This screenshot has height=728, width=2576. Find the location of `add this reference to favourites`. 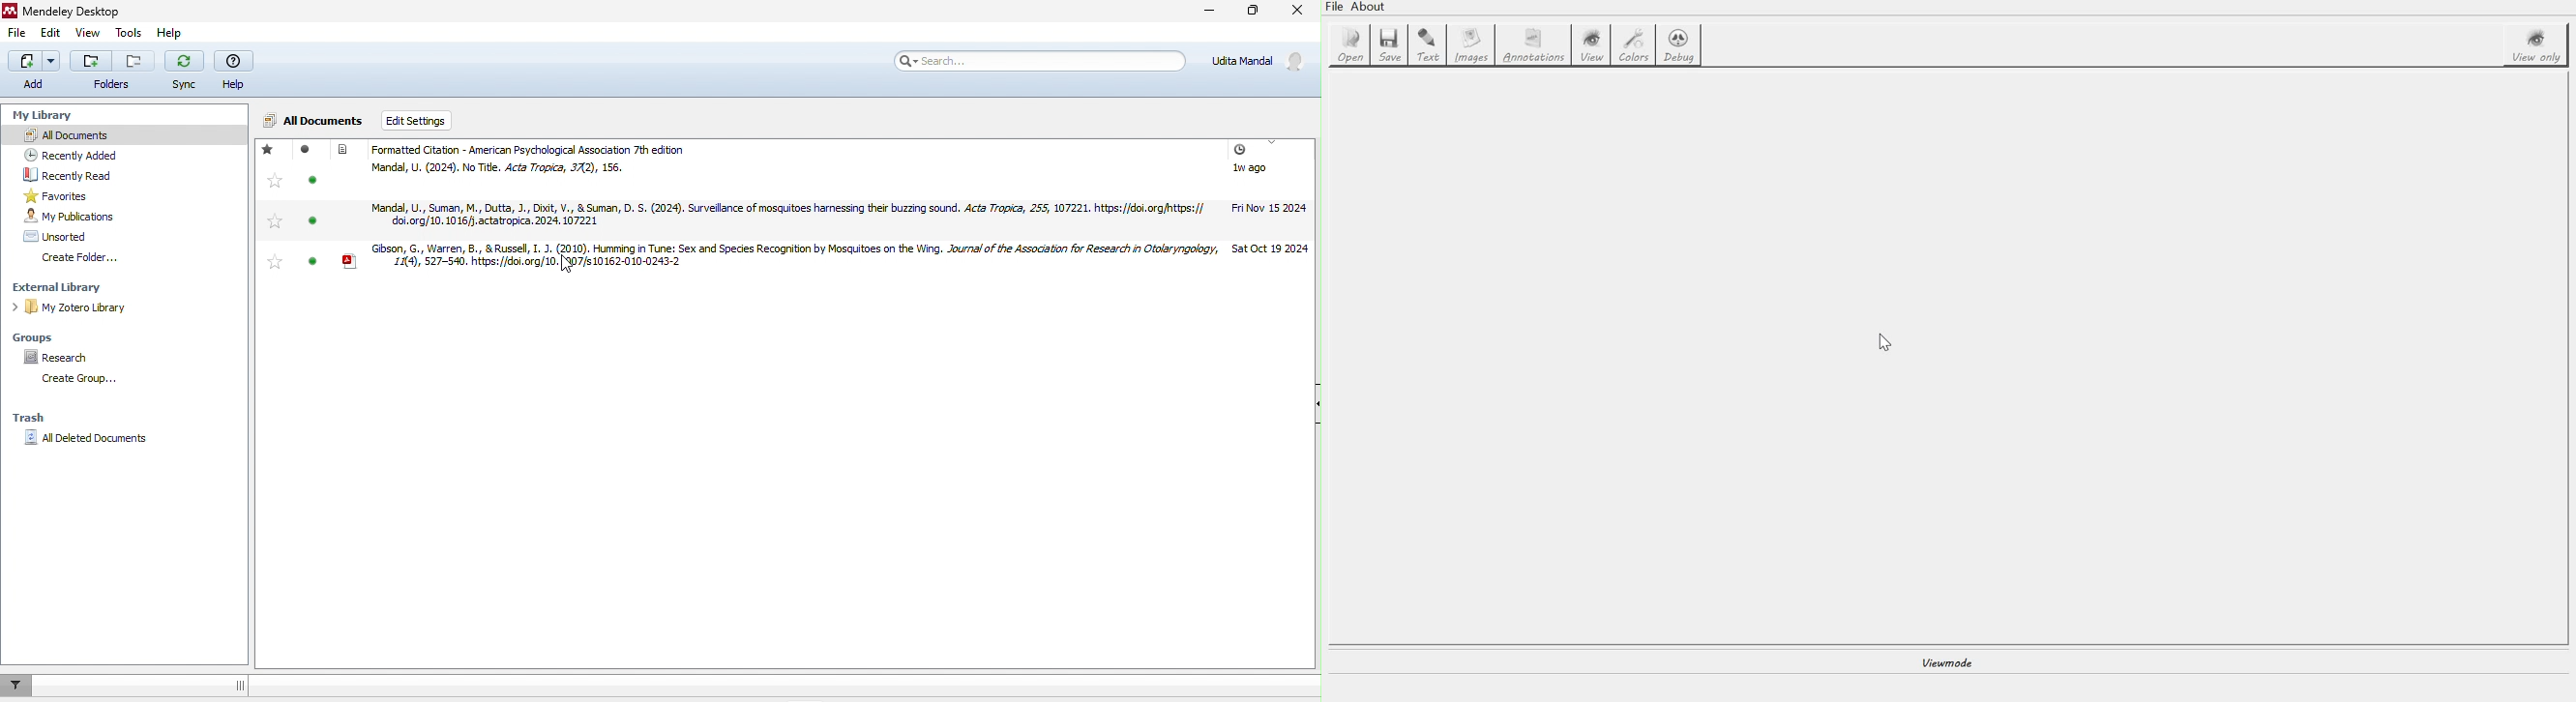

add this reference to favourites is located at coordinates (276, 212).